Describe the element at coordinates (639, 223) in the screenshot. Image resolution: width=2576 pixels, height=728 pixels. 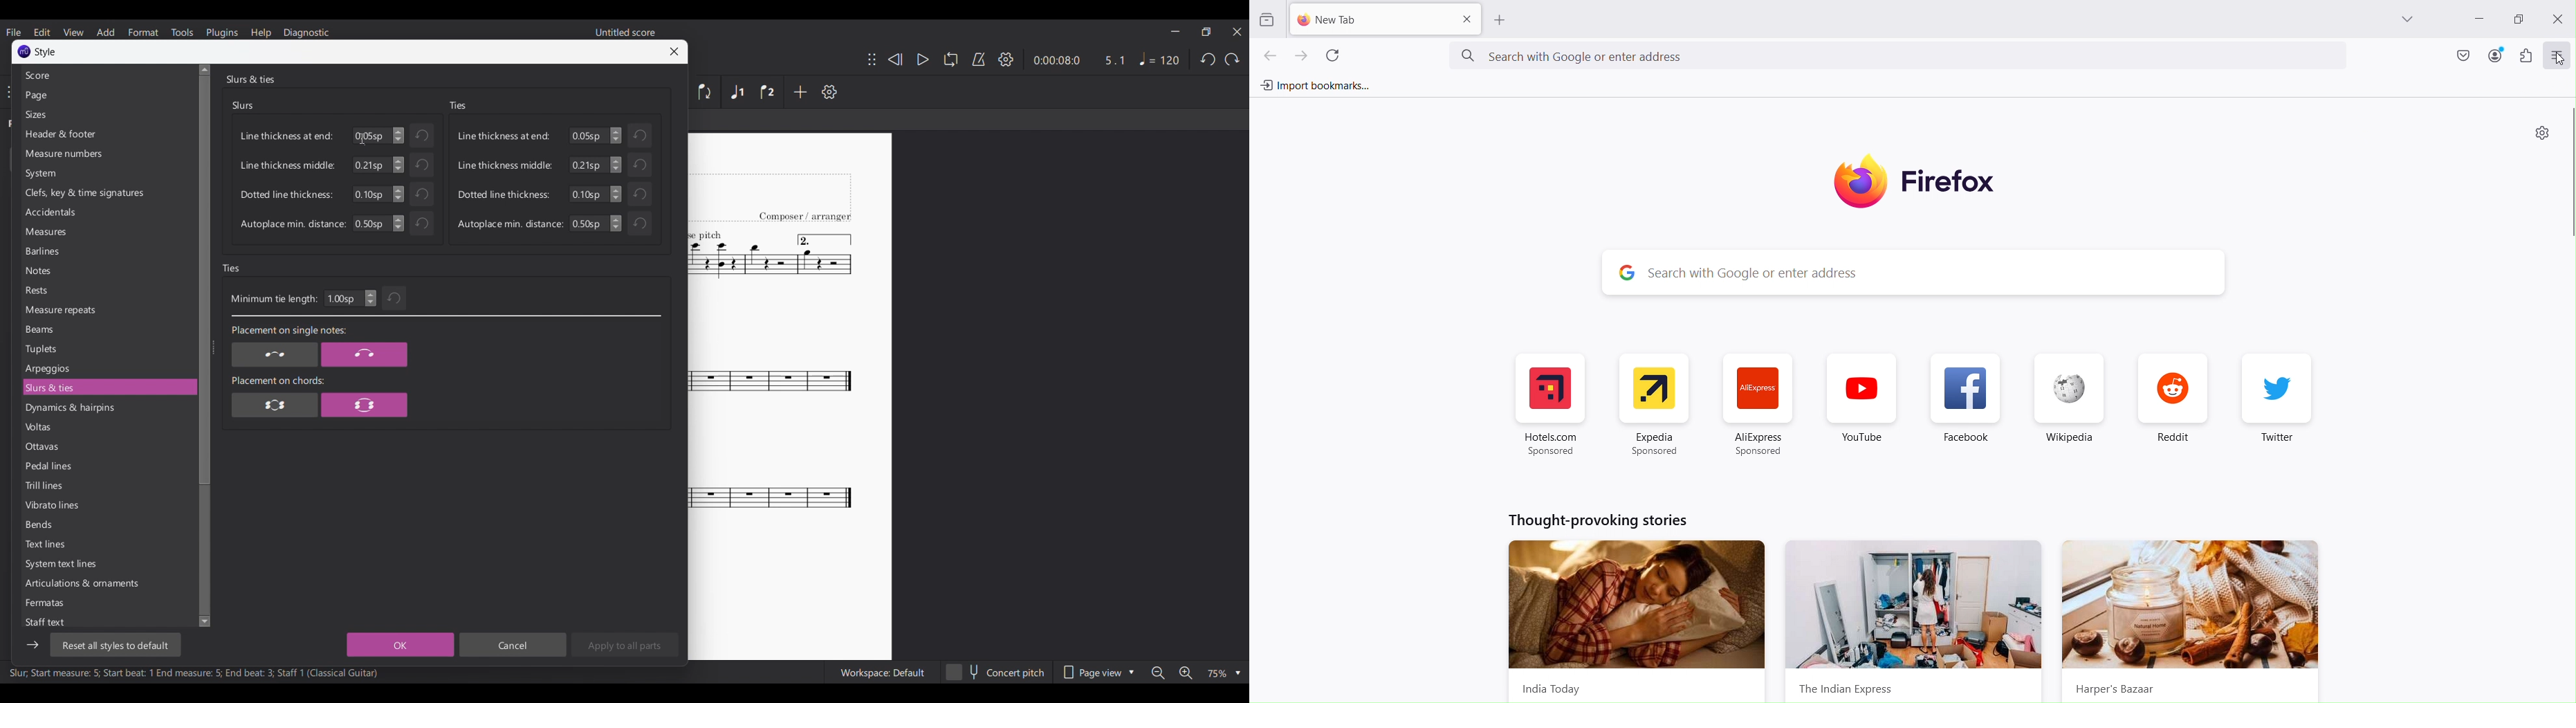
I see `Undo` at that location.